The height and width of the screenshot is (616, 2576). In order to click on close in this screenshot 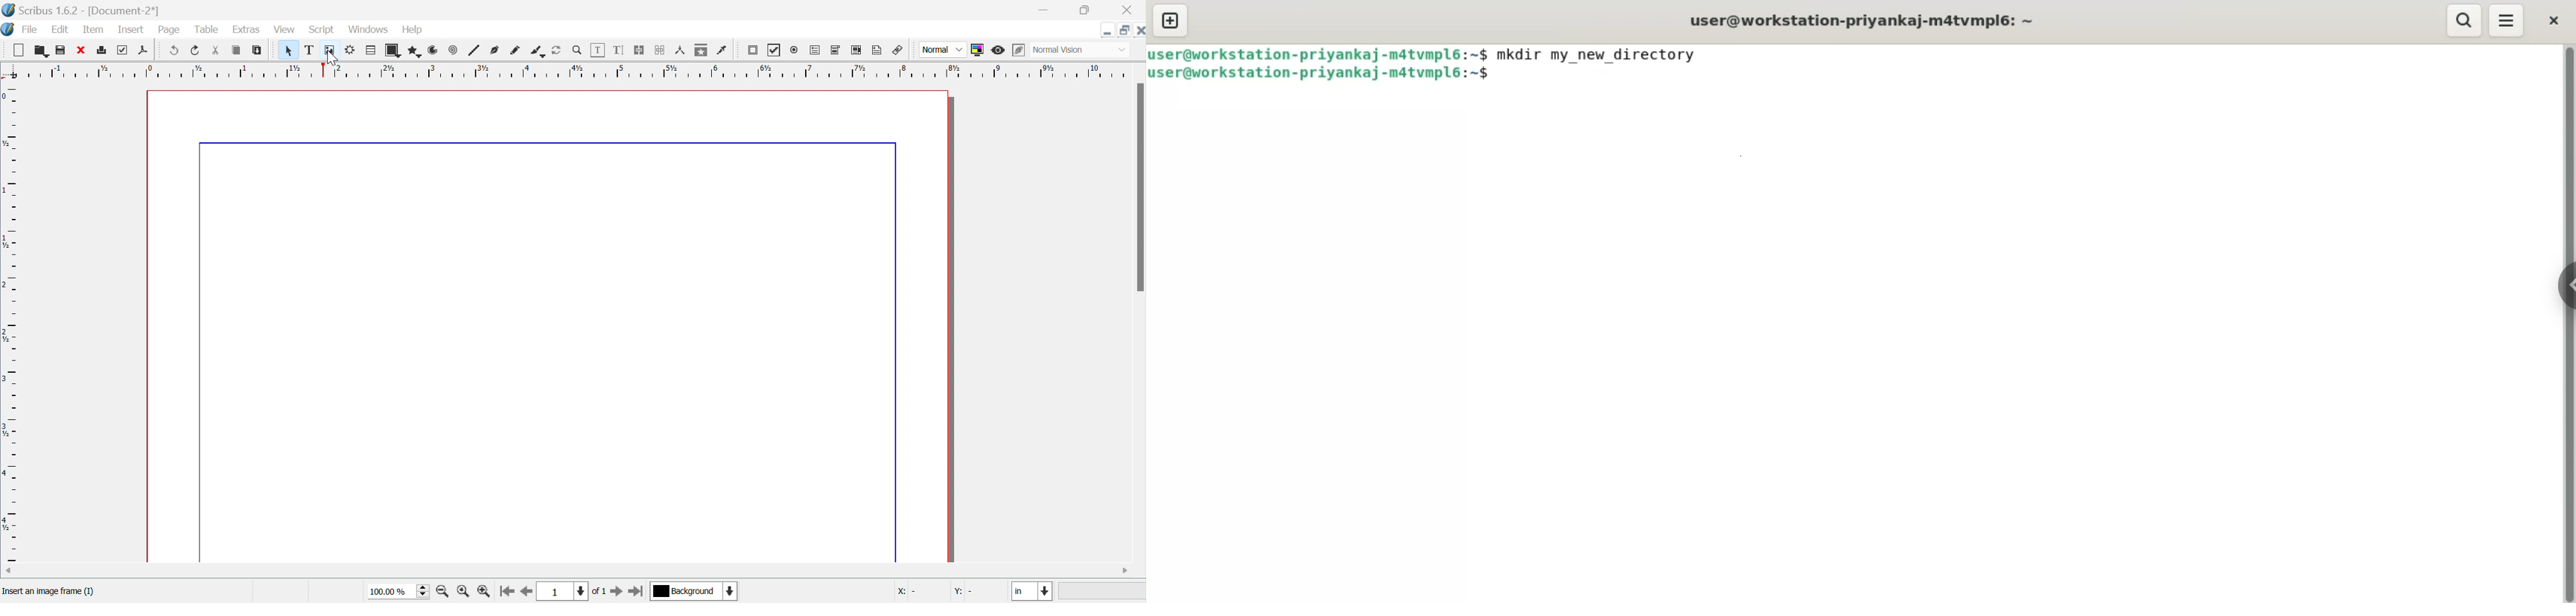, I will do `click(80, 50)`.